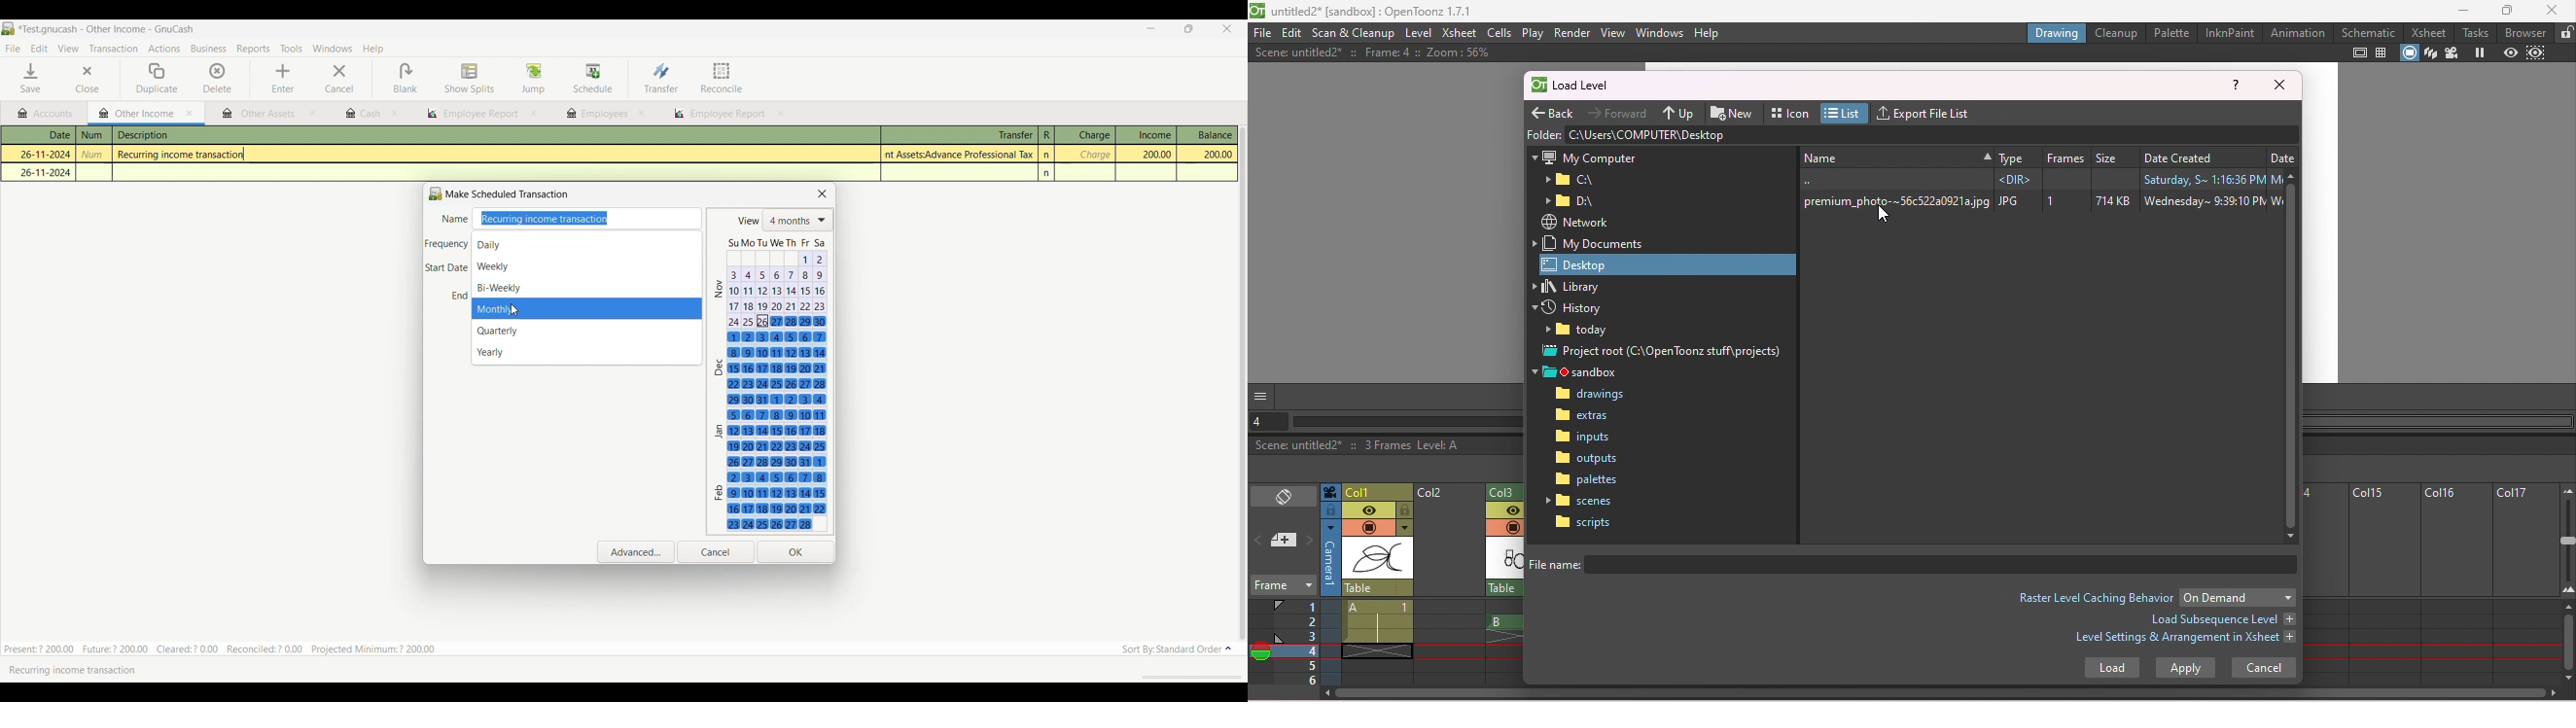  What do you see at coordinates (1418, 34) in the screenshot?
I see `Level` at bounding box center [1418, 34].